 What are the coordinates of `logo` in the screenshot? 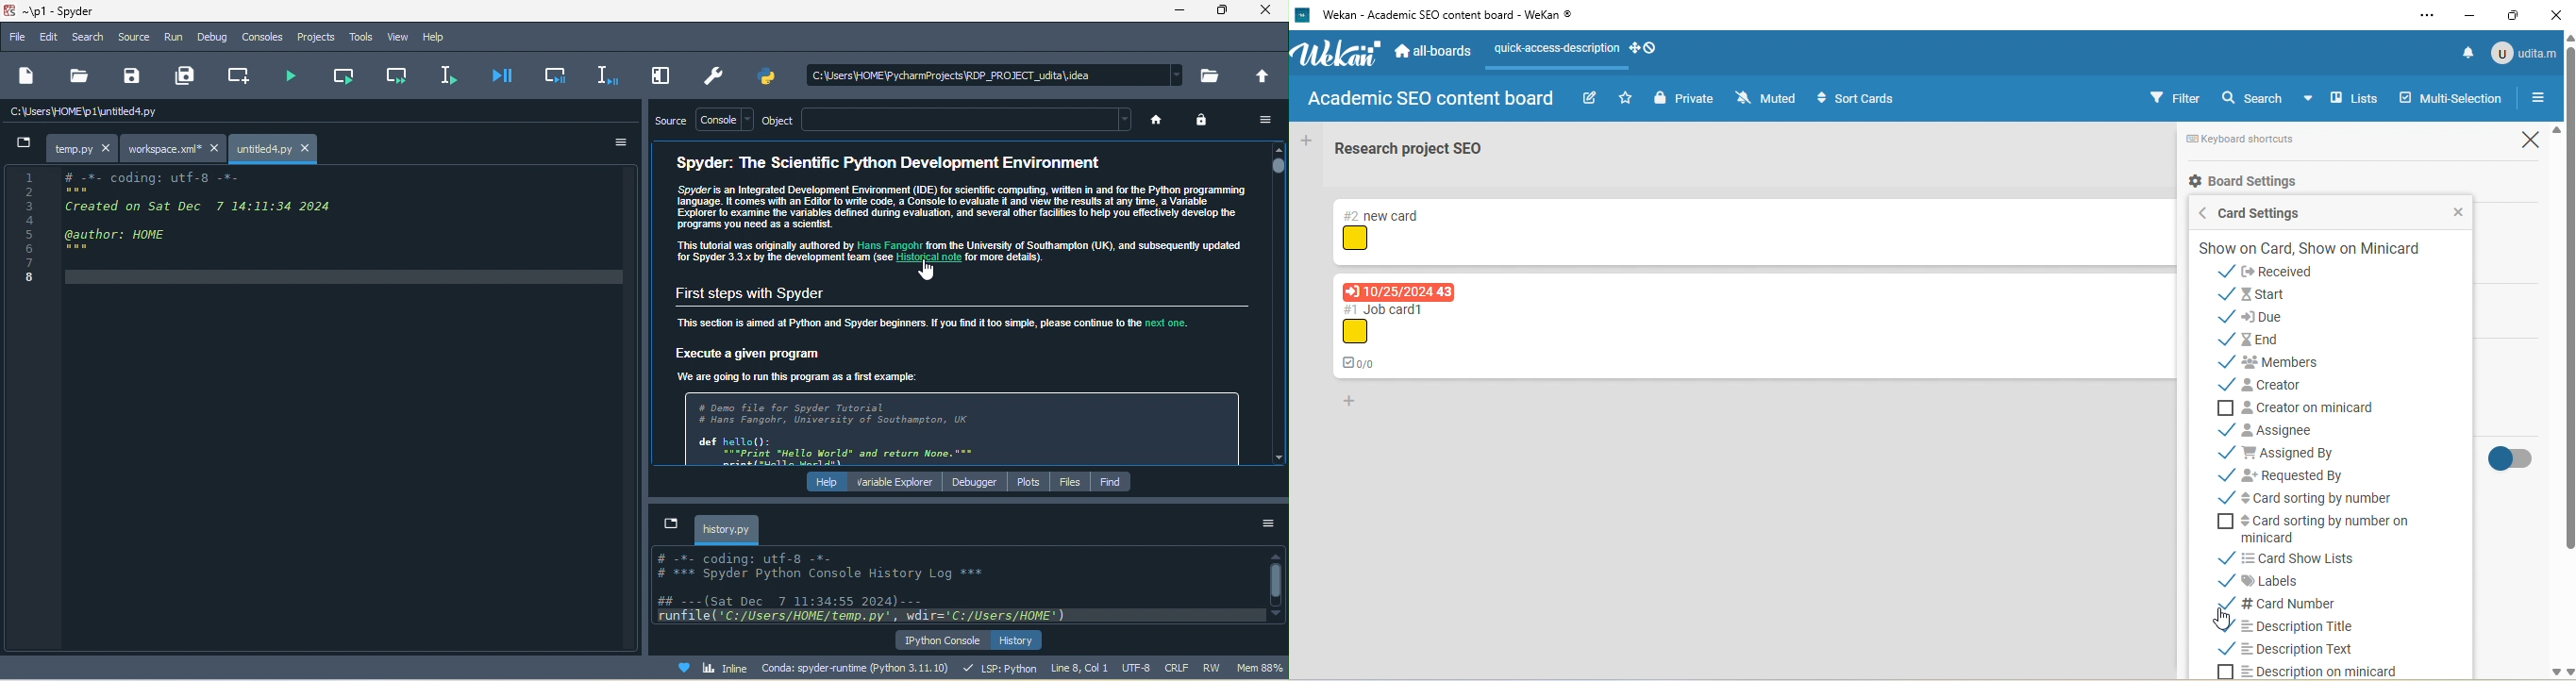 It's located at (1301, 15).